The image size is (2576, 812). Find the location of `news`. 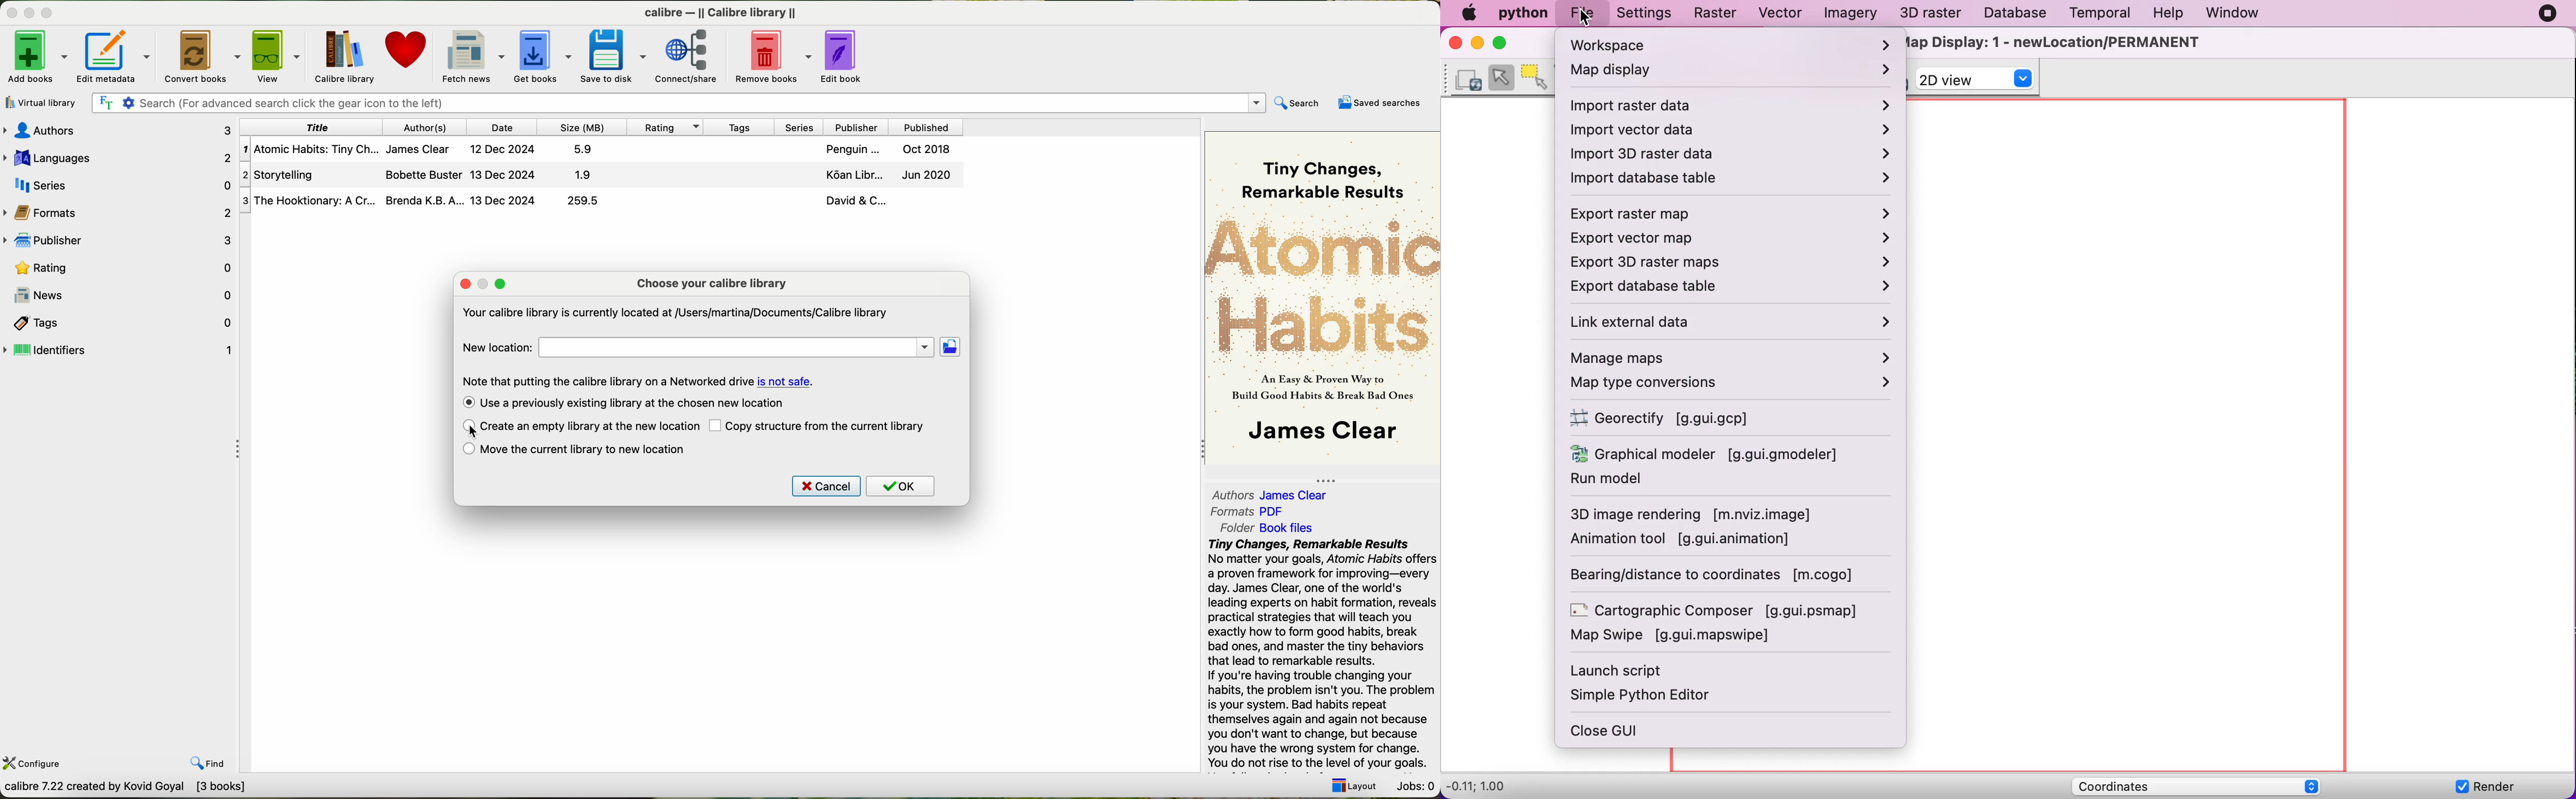

news is located at coordinates (119, 295).